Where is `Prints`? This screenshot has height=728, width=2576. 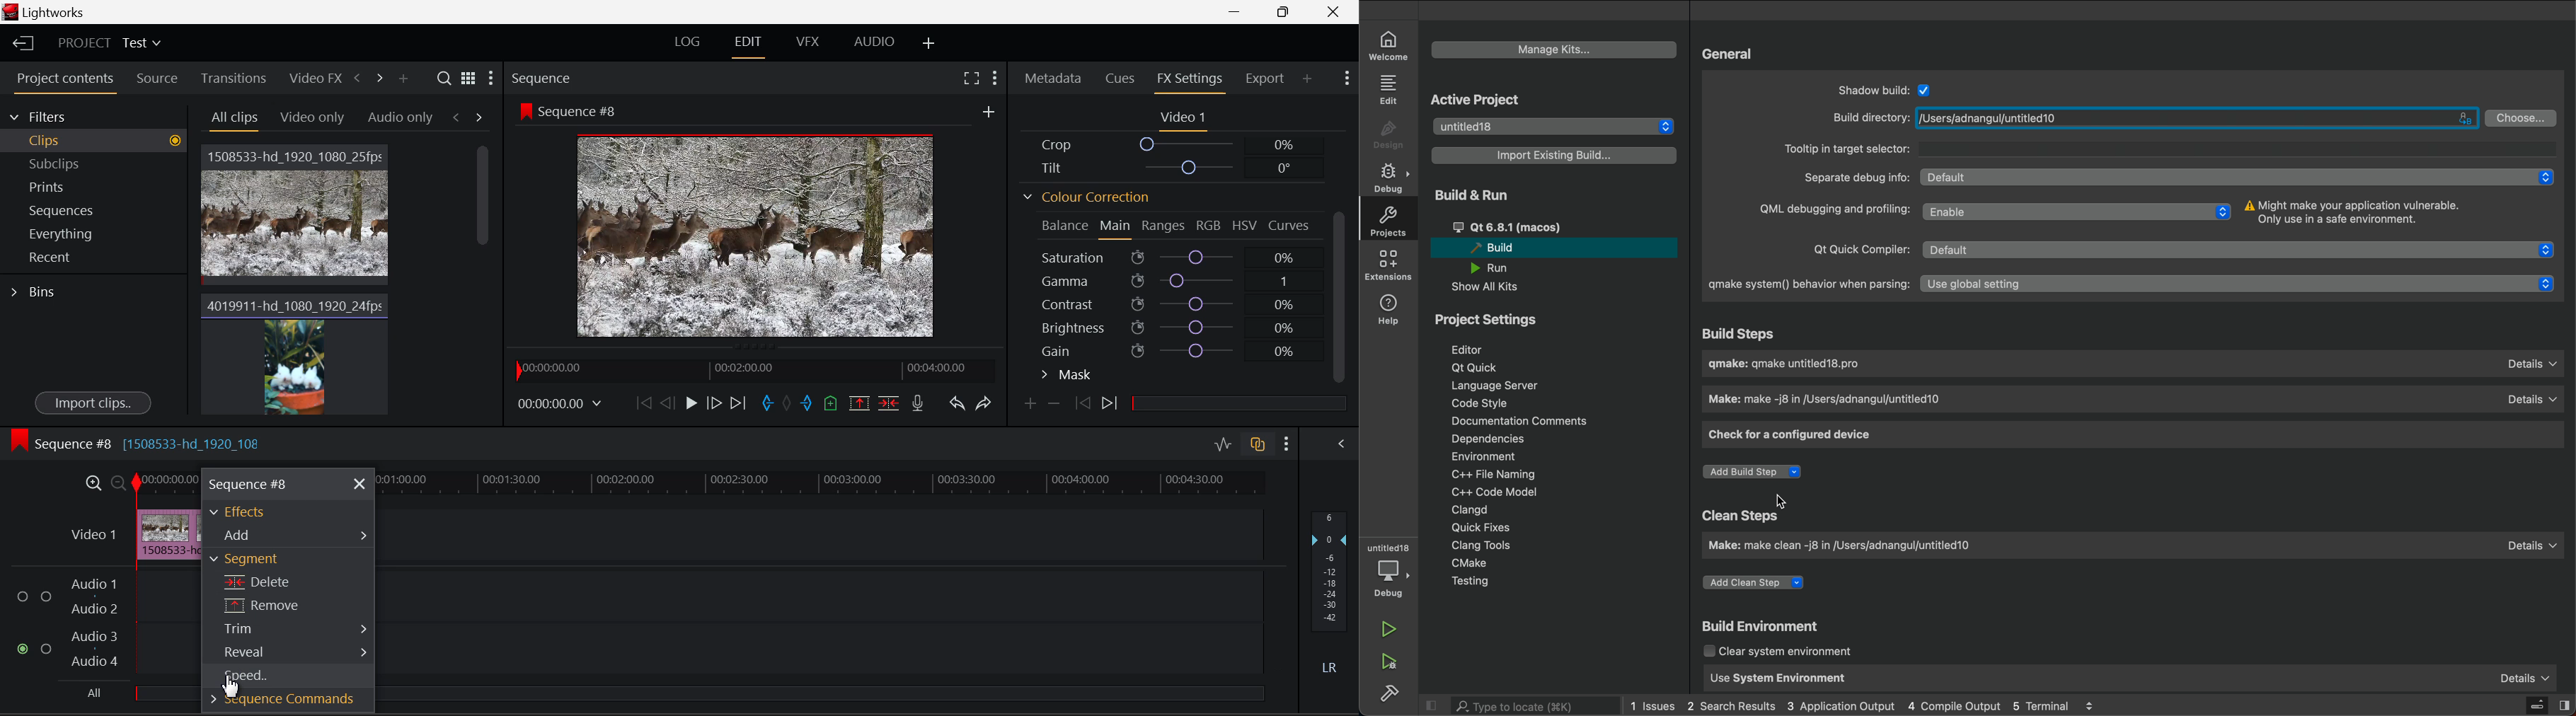 Prints is located at coordinates (101, 189).